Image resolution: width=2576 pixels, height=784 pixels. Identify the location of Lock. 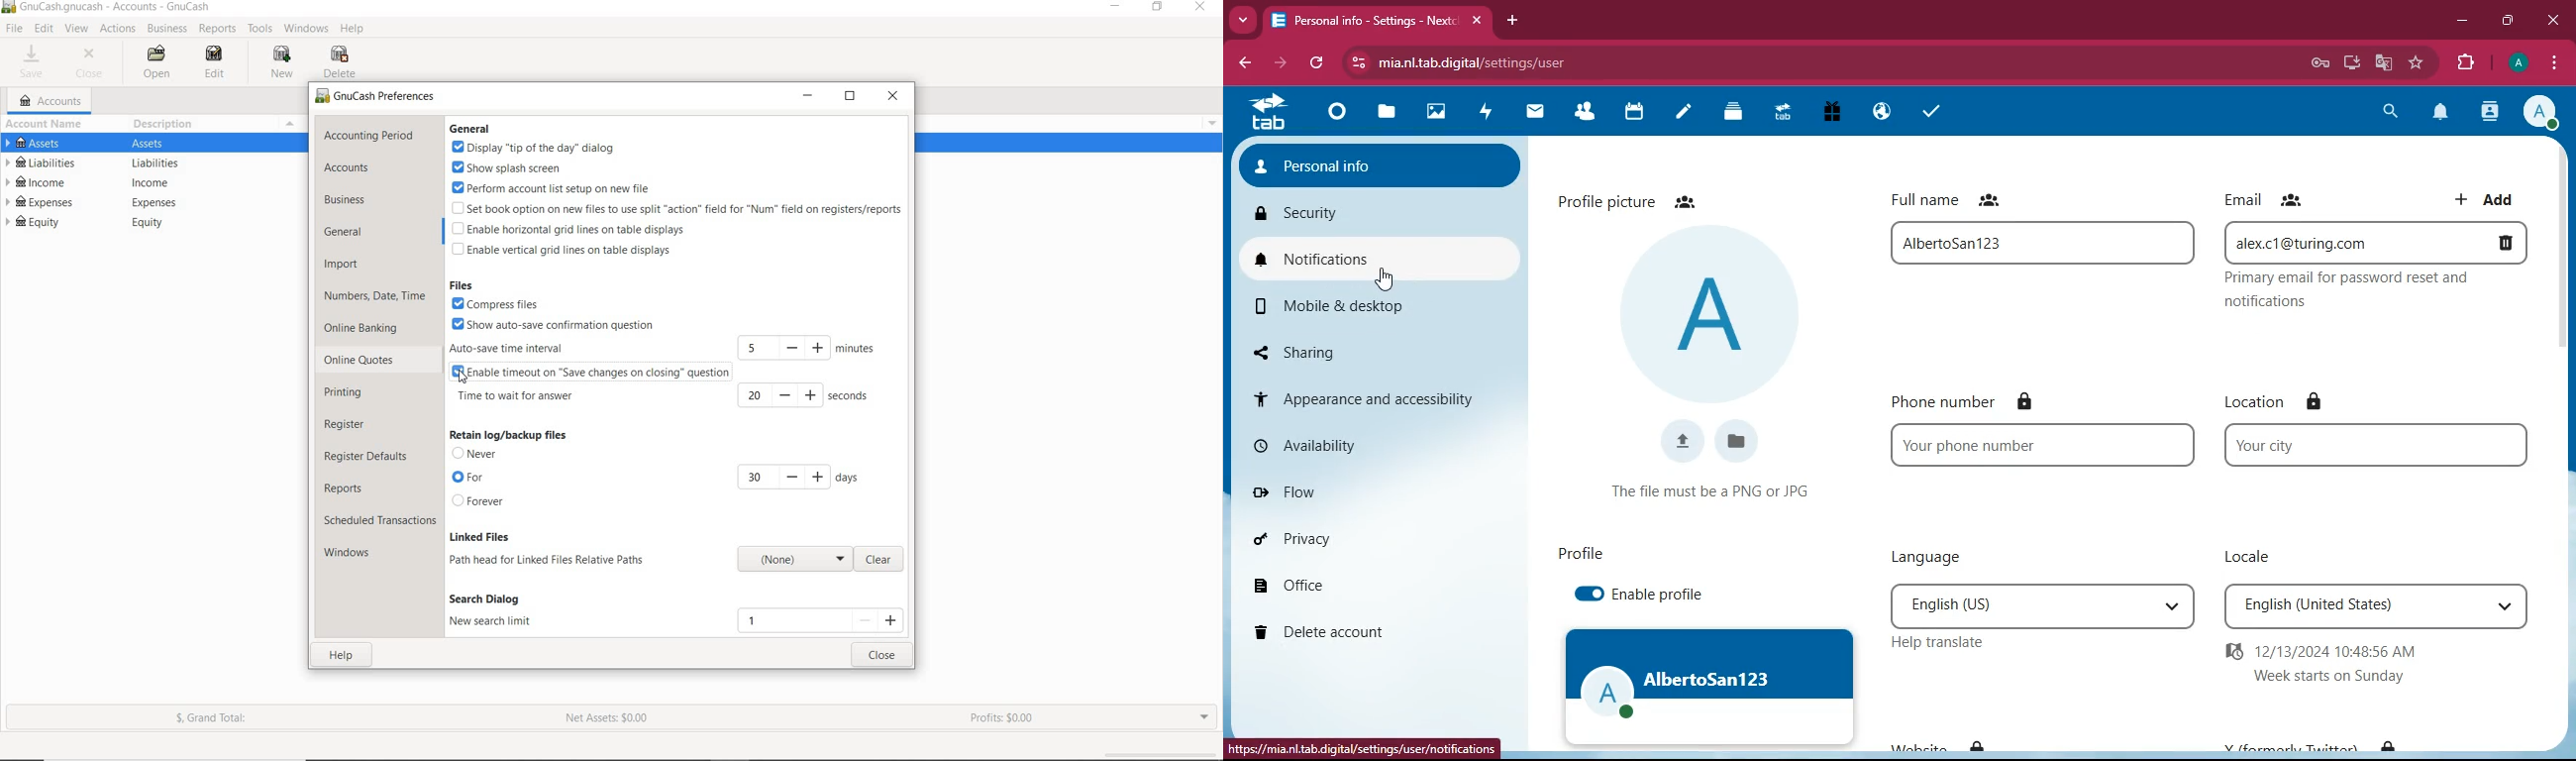
(2035, 400).